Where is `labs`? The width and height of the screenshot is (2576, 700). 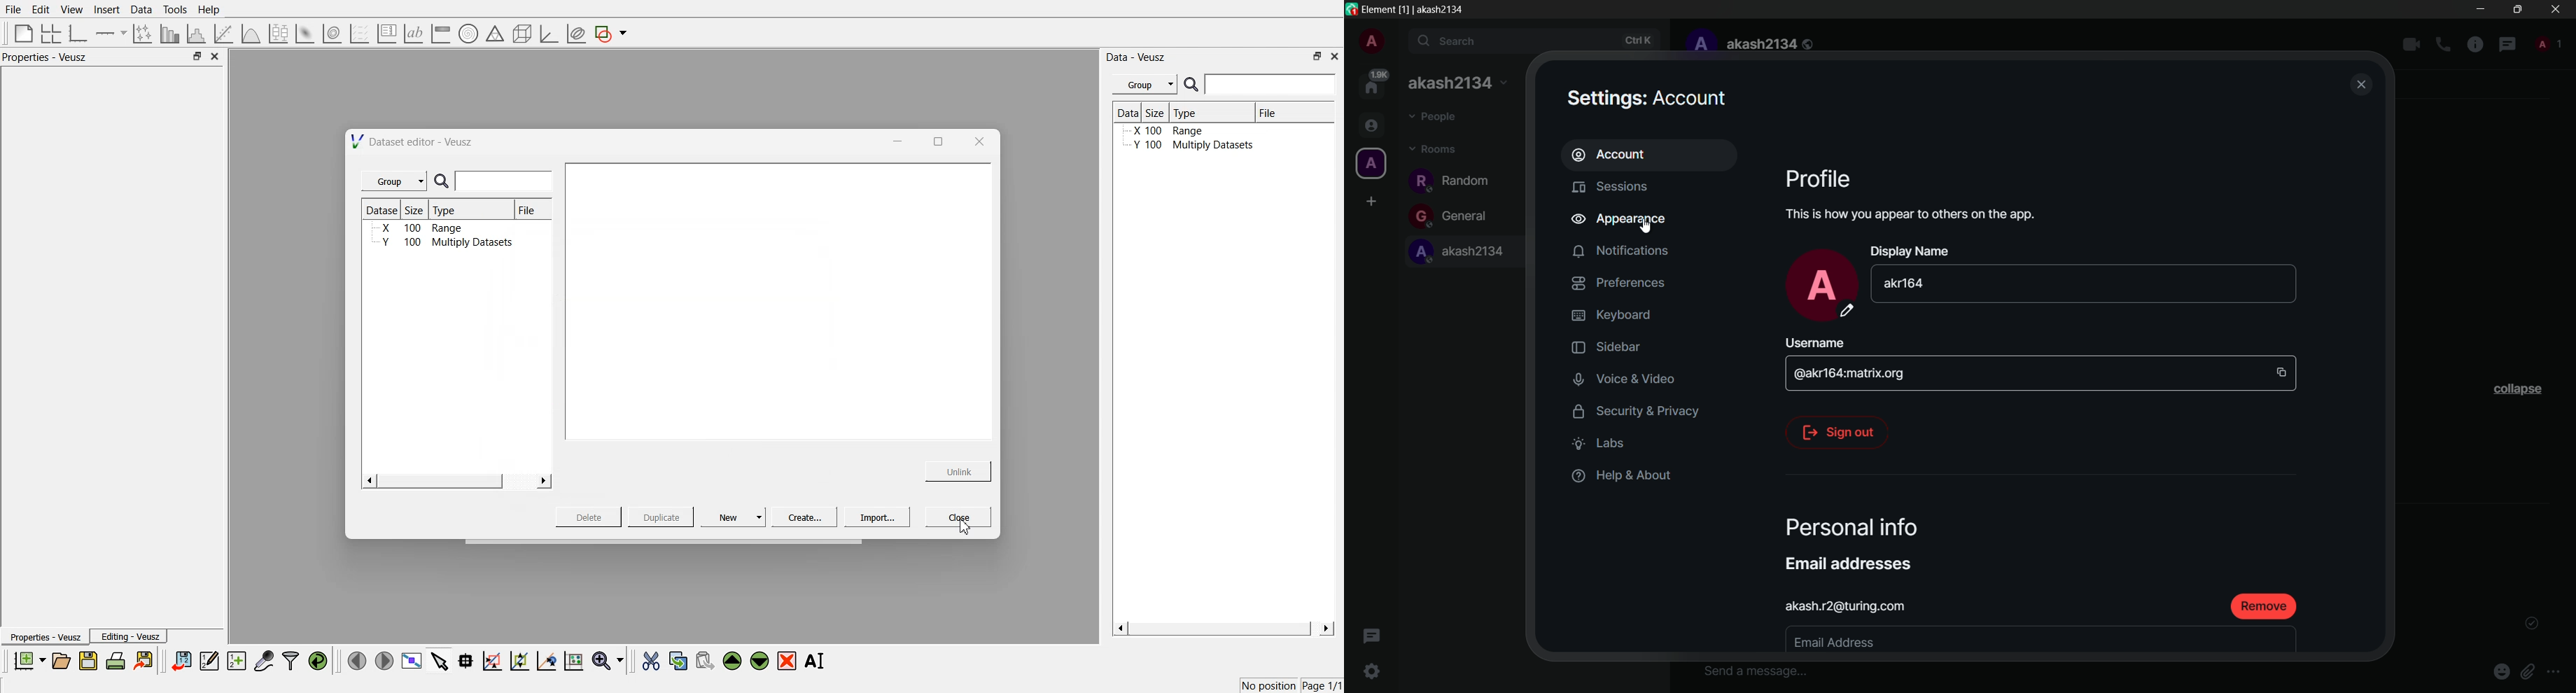 labs is located at coordinates (1603, 443).